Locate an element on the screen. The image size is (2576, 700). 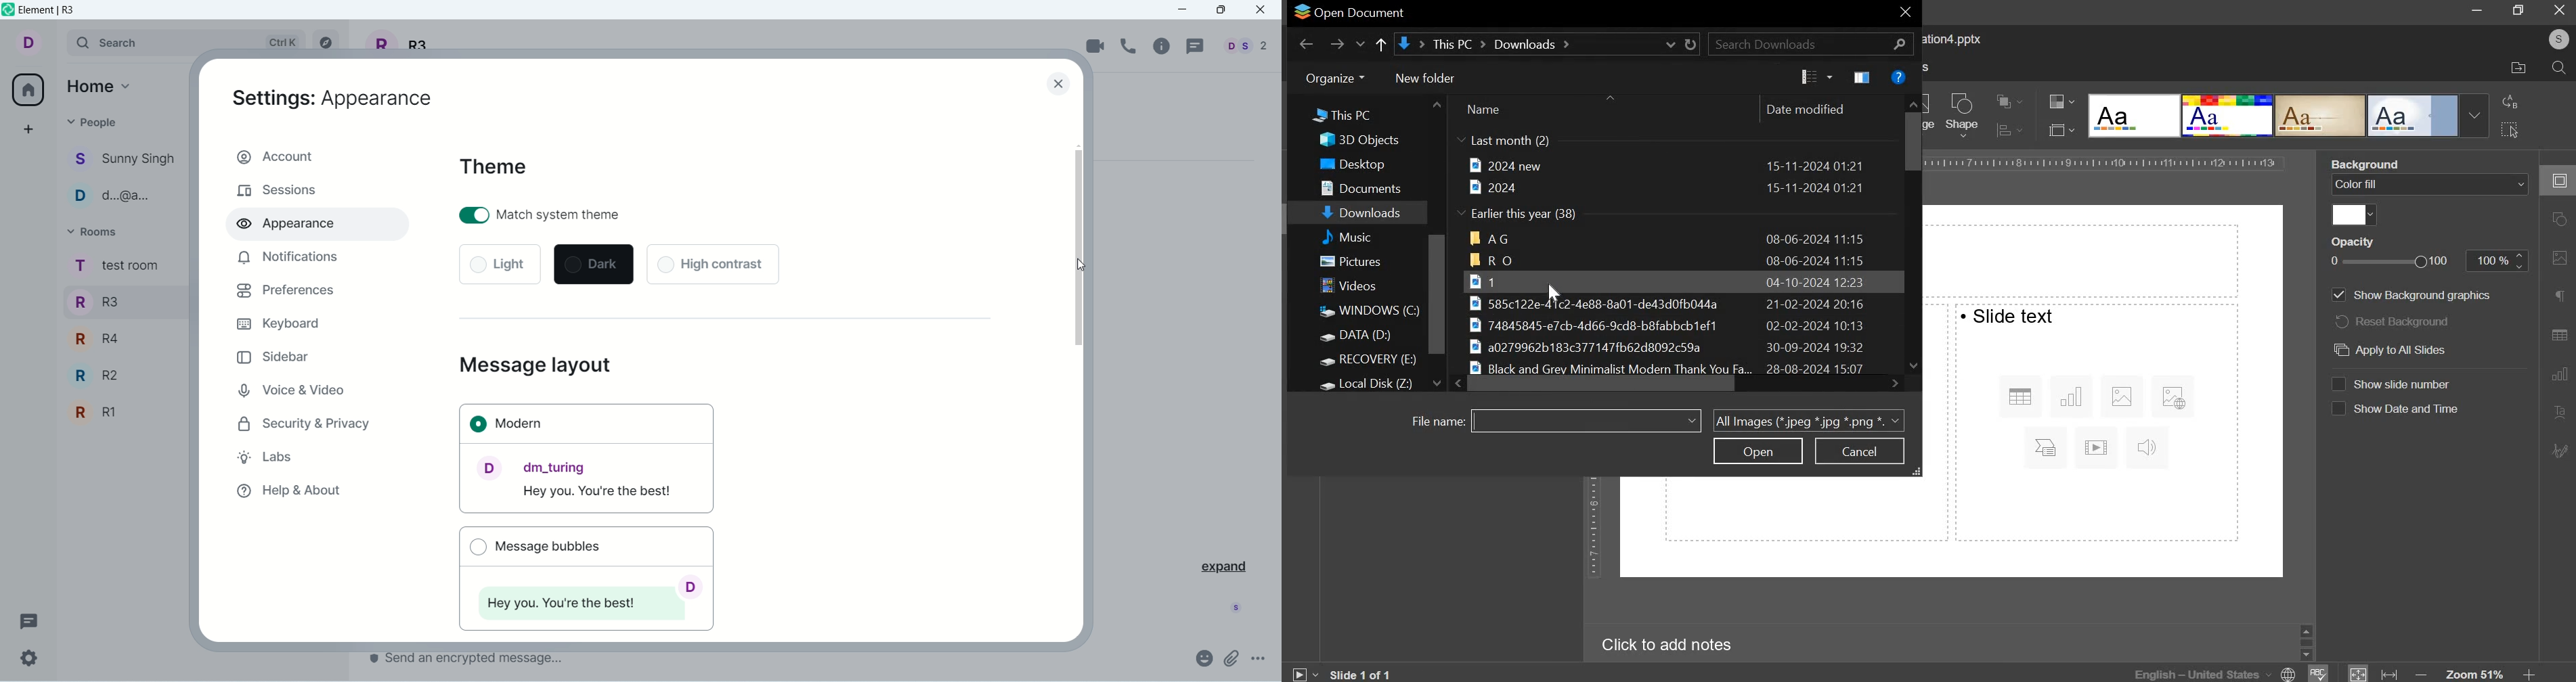
last month is located at coordinates (1504, 141).